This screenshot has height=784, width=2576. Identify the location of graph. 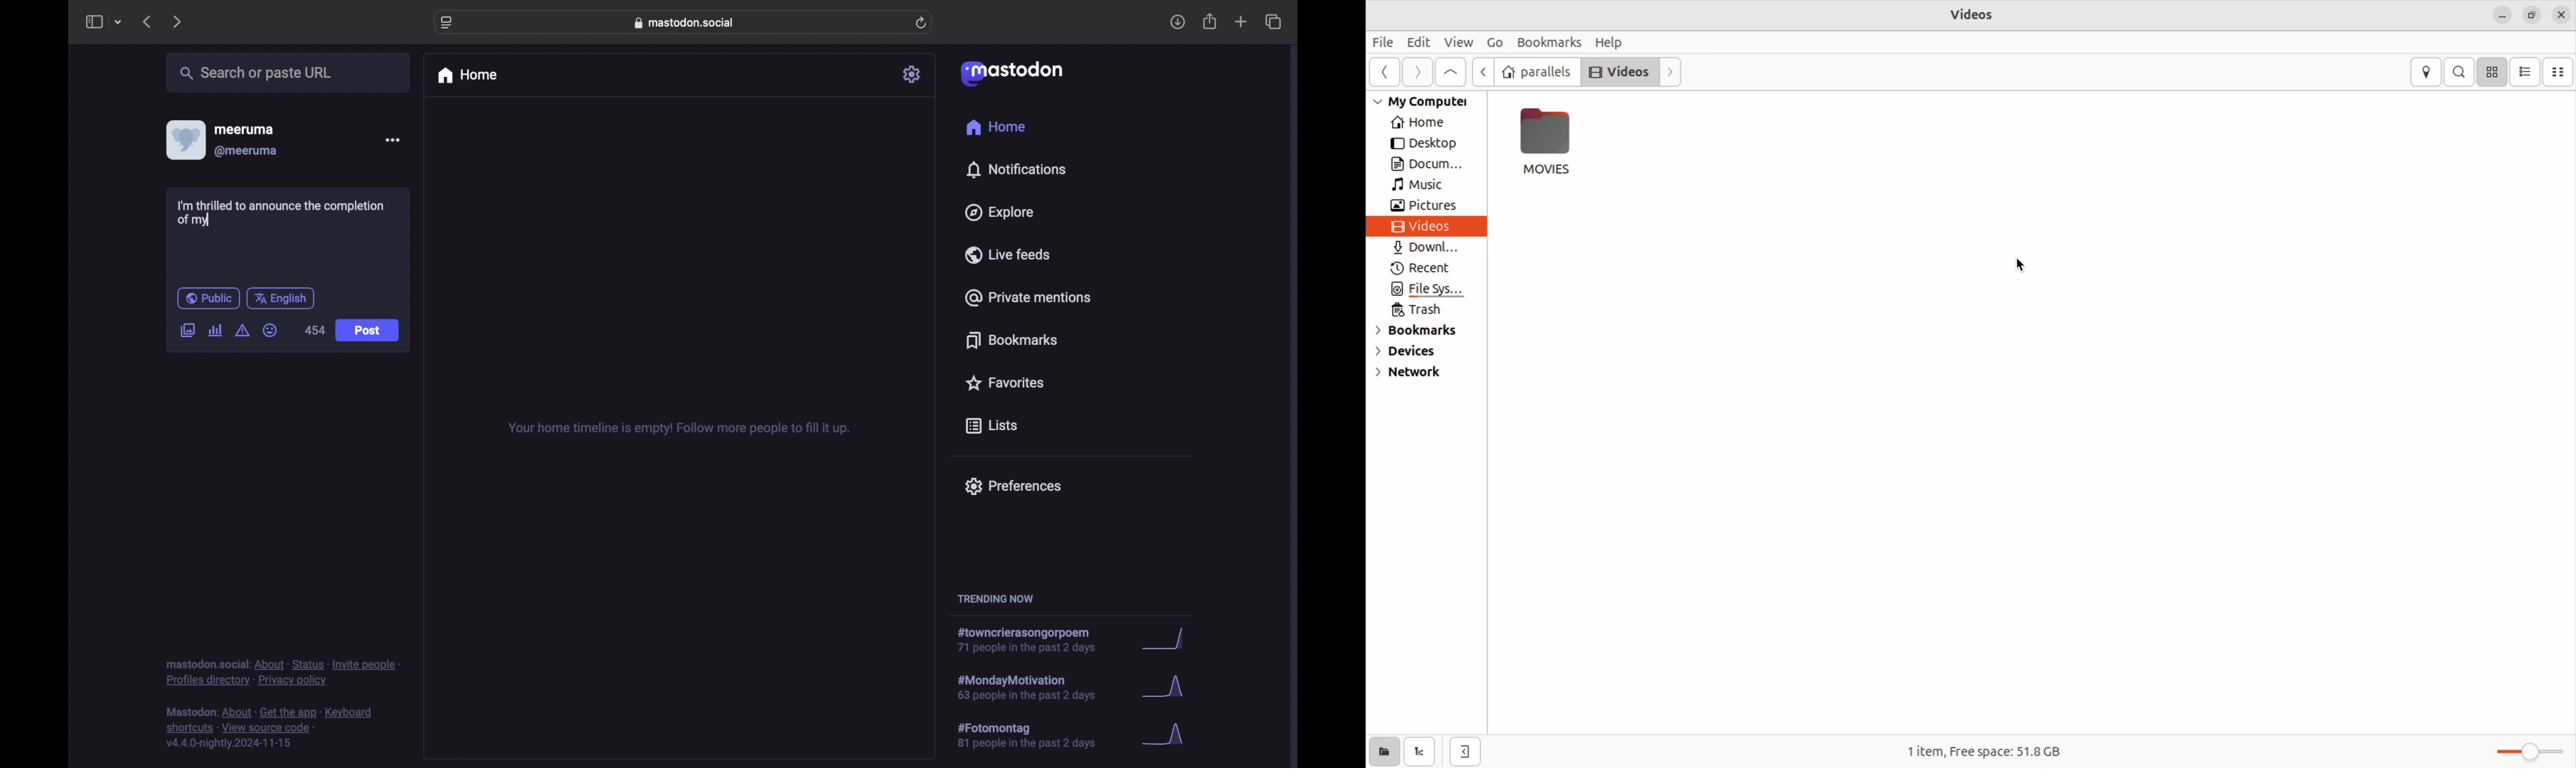
(1169, 639).